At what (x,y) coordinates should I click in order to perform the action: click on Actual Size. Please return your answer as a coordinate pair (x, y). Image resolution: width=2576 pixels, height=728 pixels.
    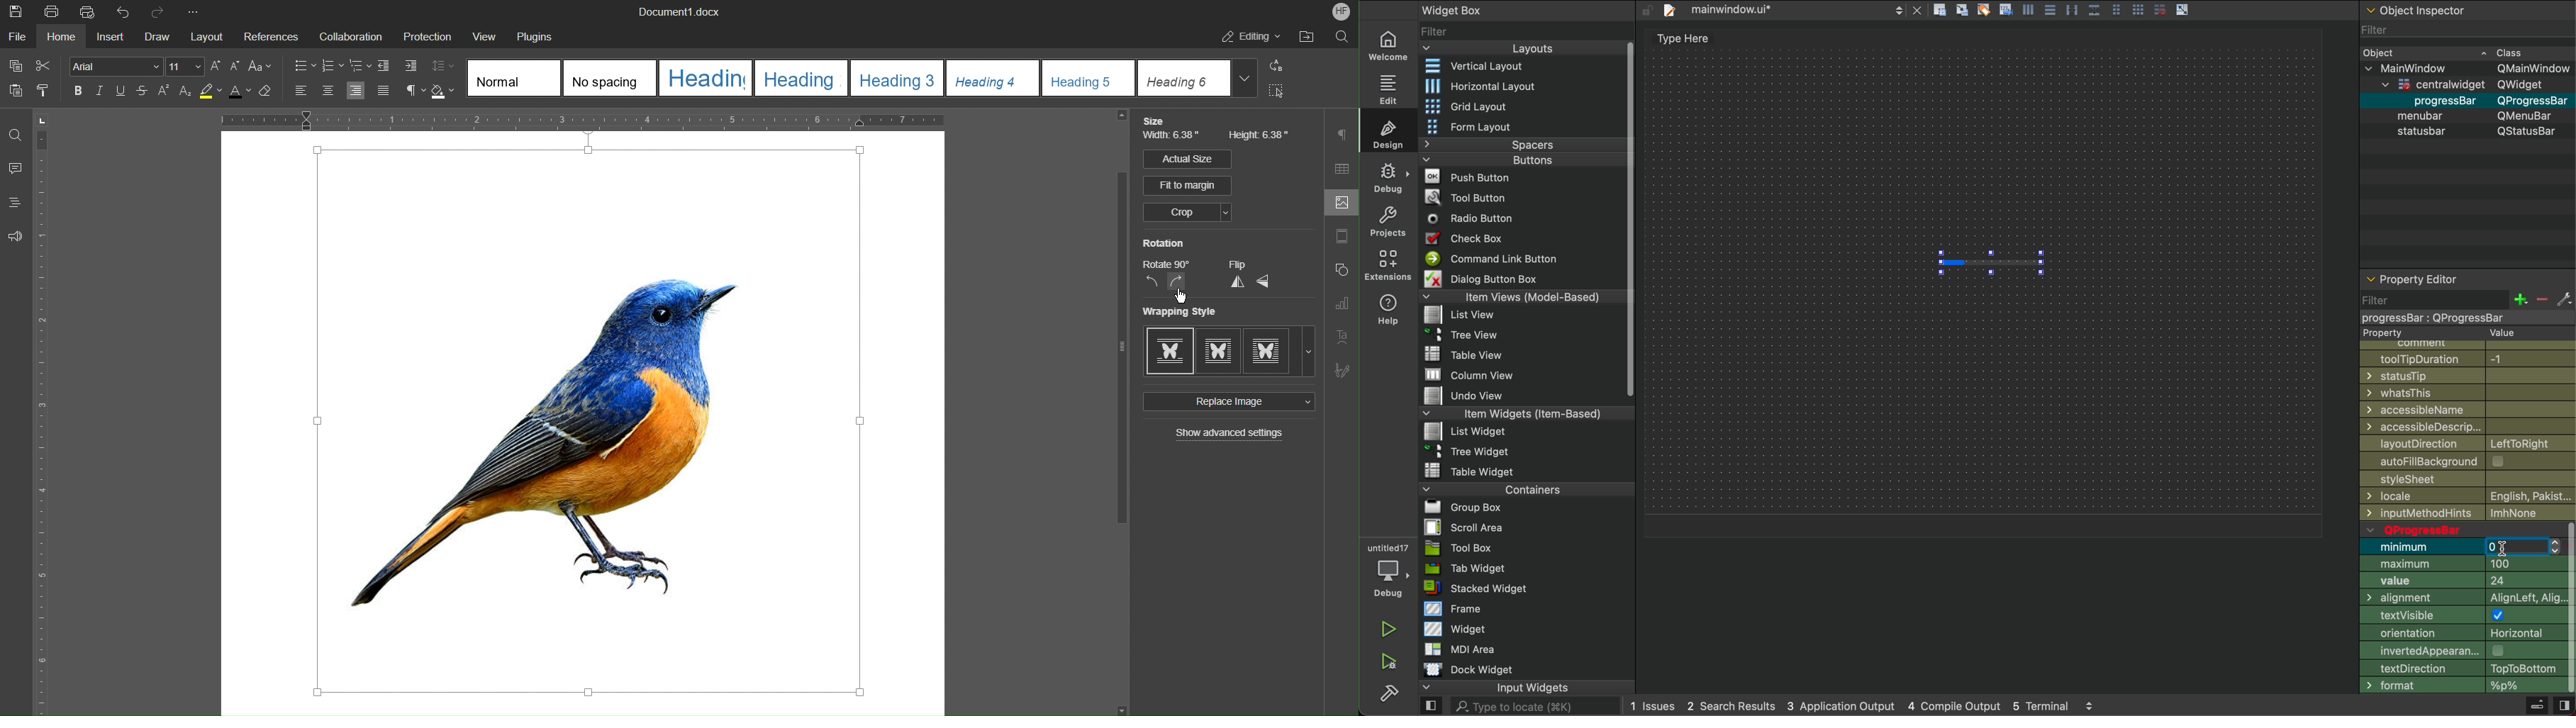
    Looking at the image, I should click on (1186, 160).